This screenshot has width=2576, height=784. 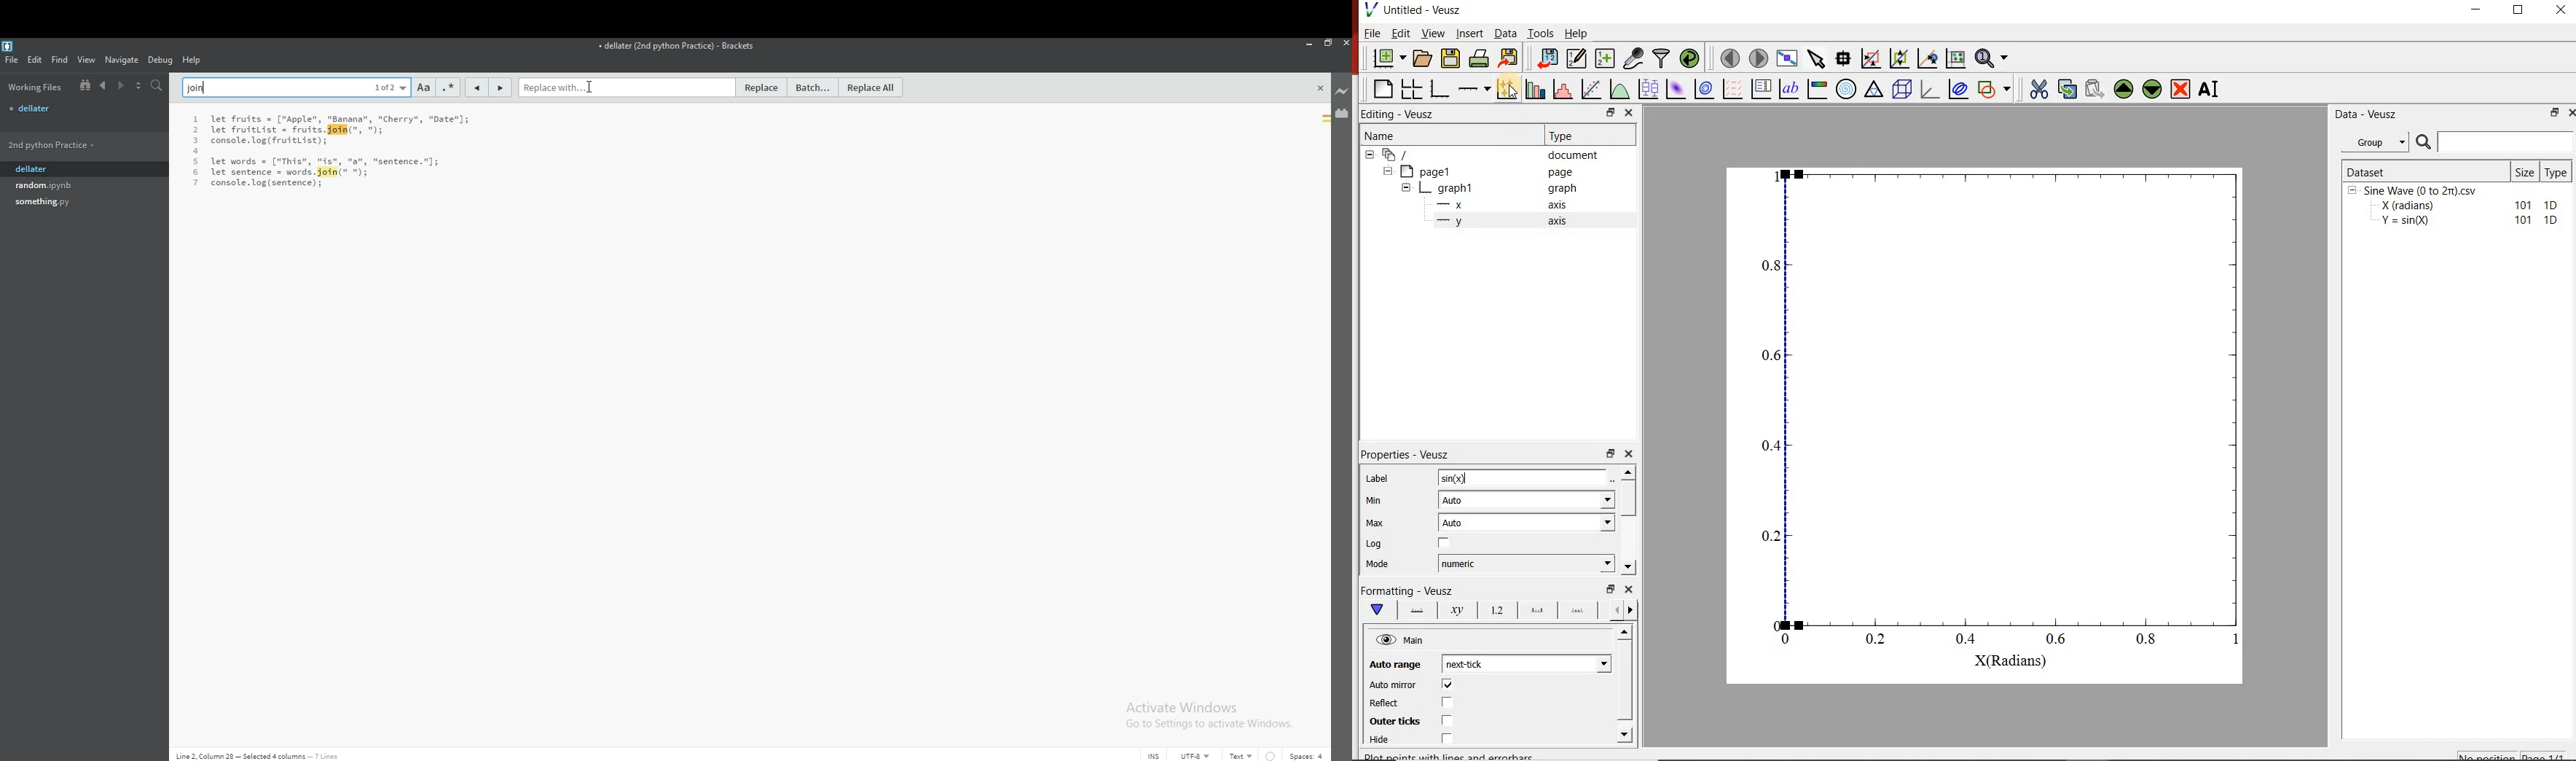 I want to click on Down, so click(x=1628, y=567).